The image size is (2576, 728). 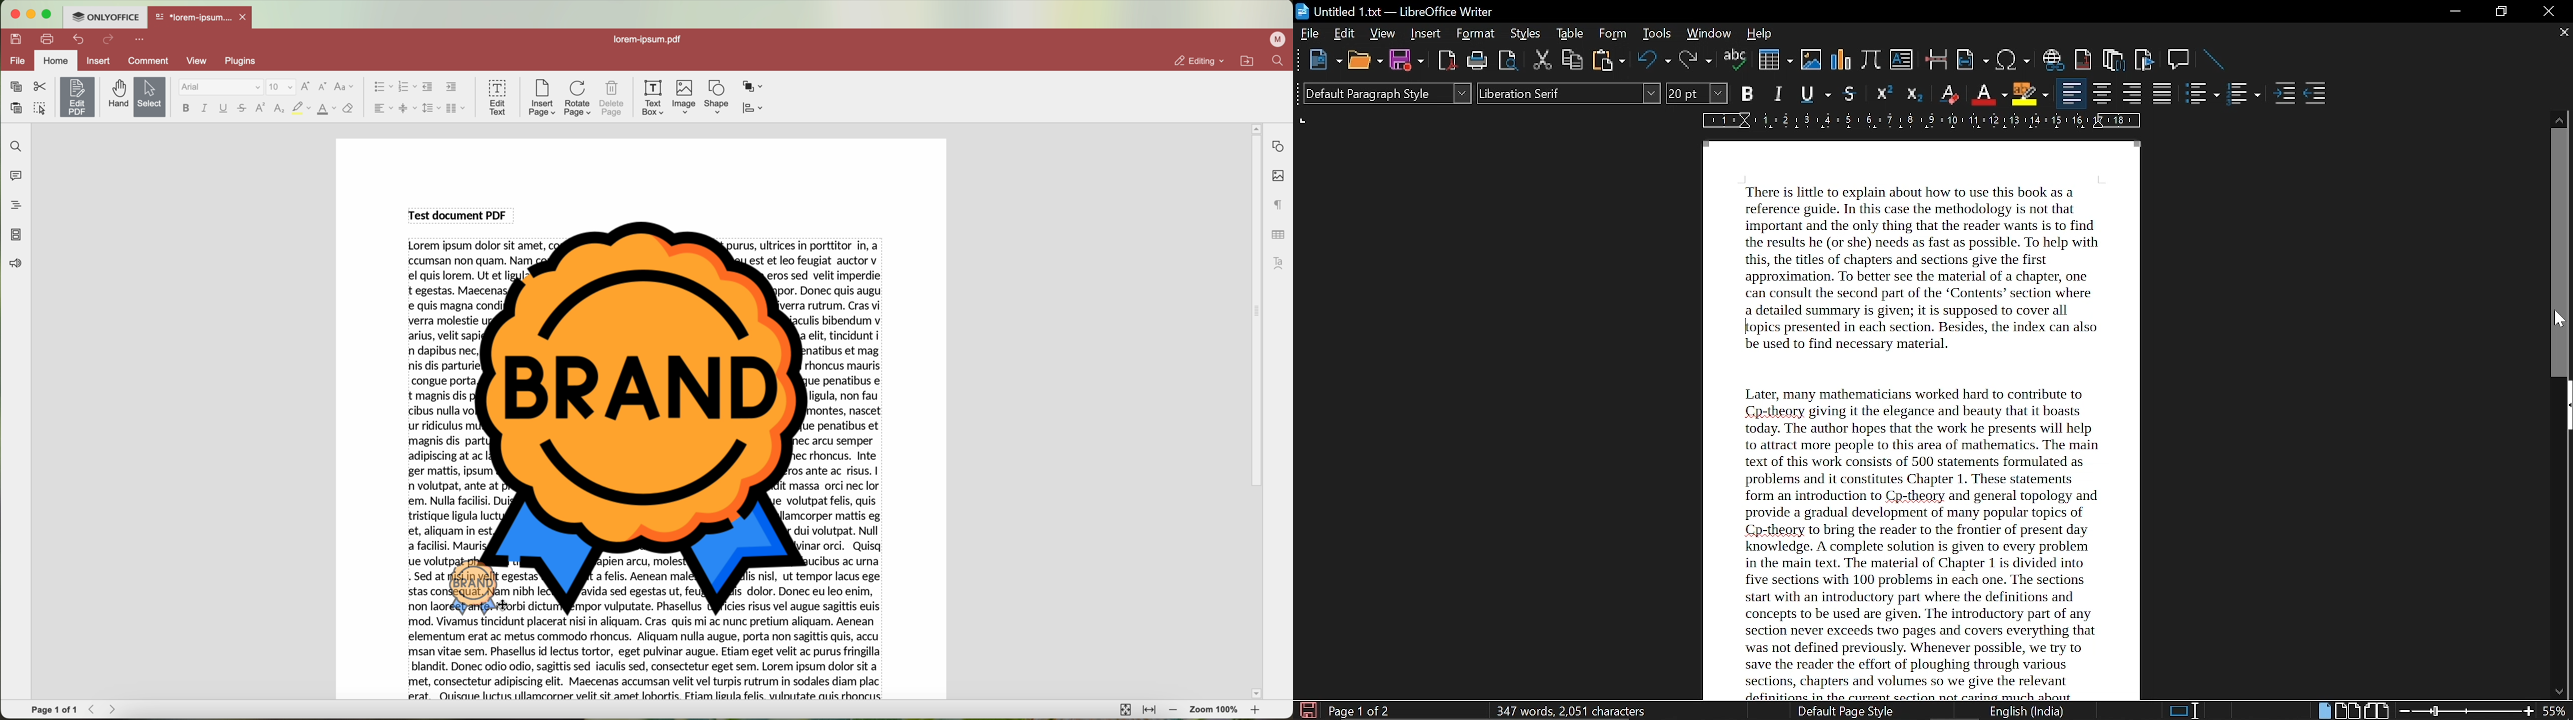 I want to click on view, so click(x=1383, y=33).